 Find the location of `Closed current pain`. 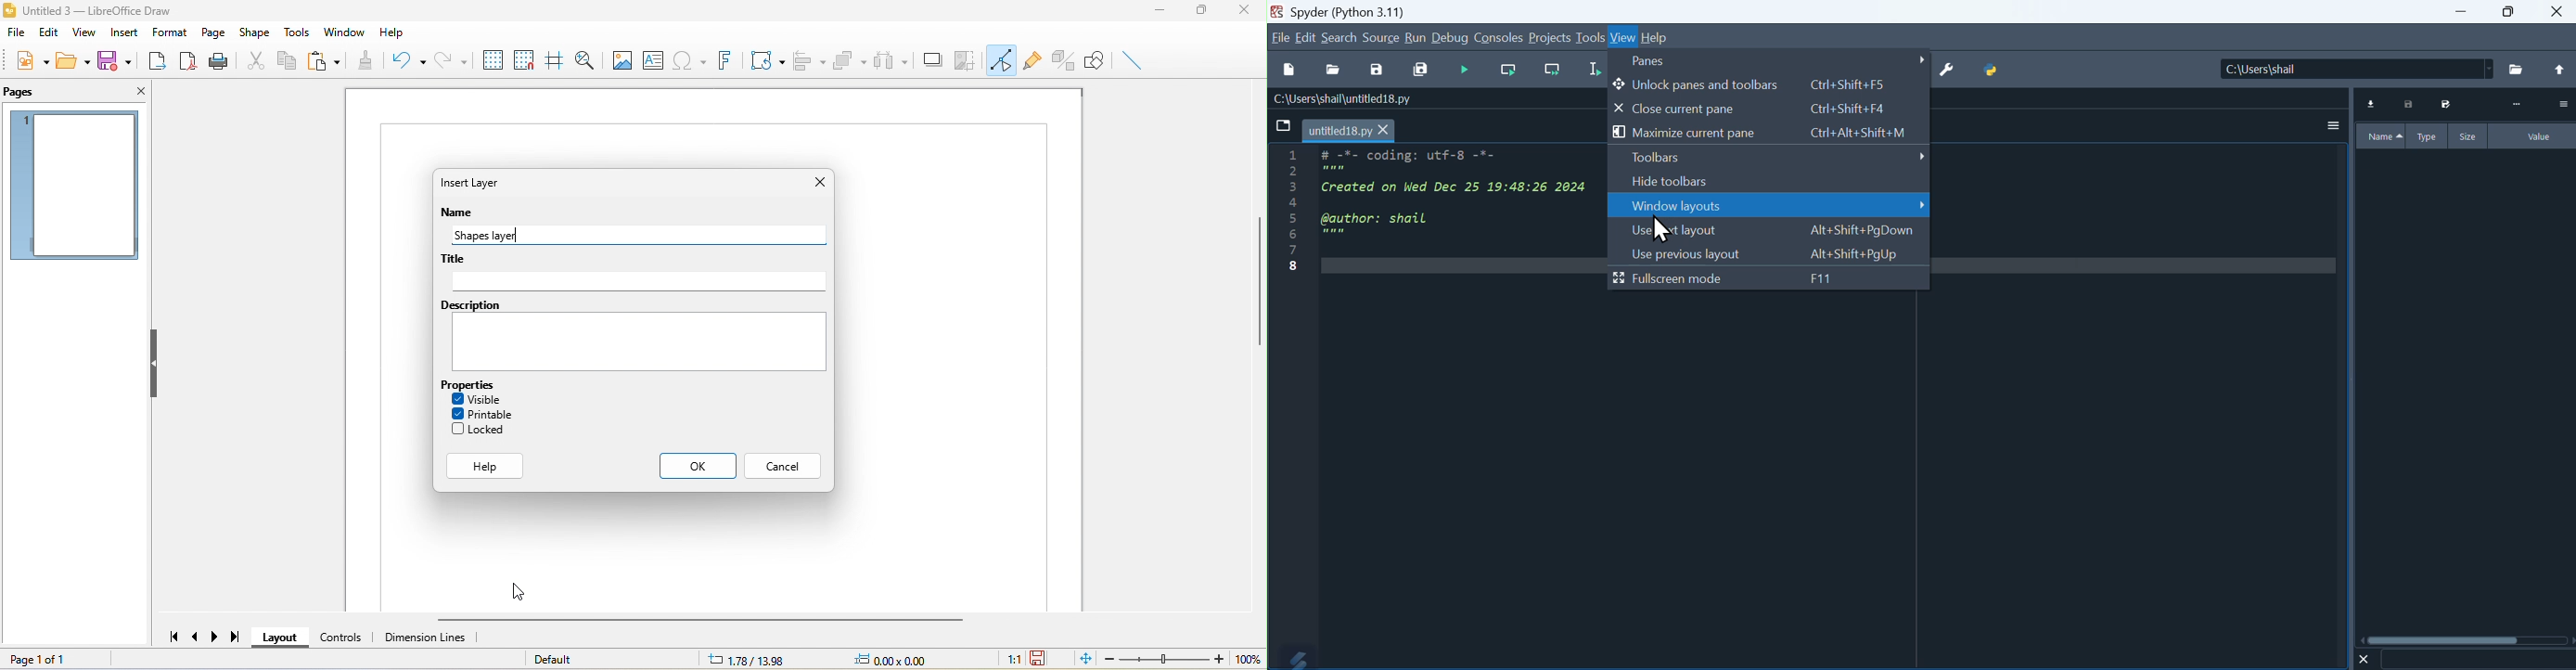

Closed current pain is located at coordinates (1770, 109).